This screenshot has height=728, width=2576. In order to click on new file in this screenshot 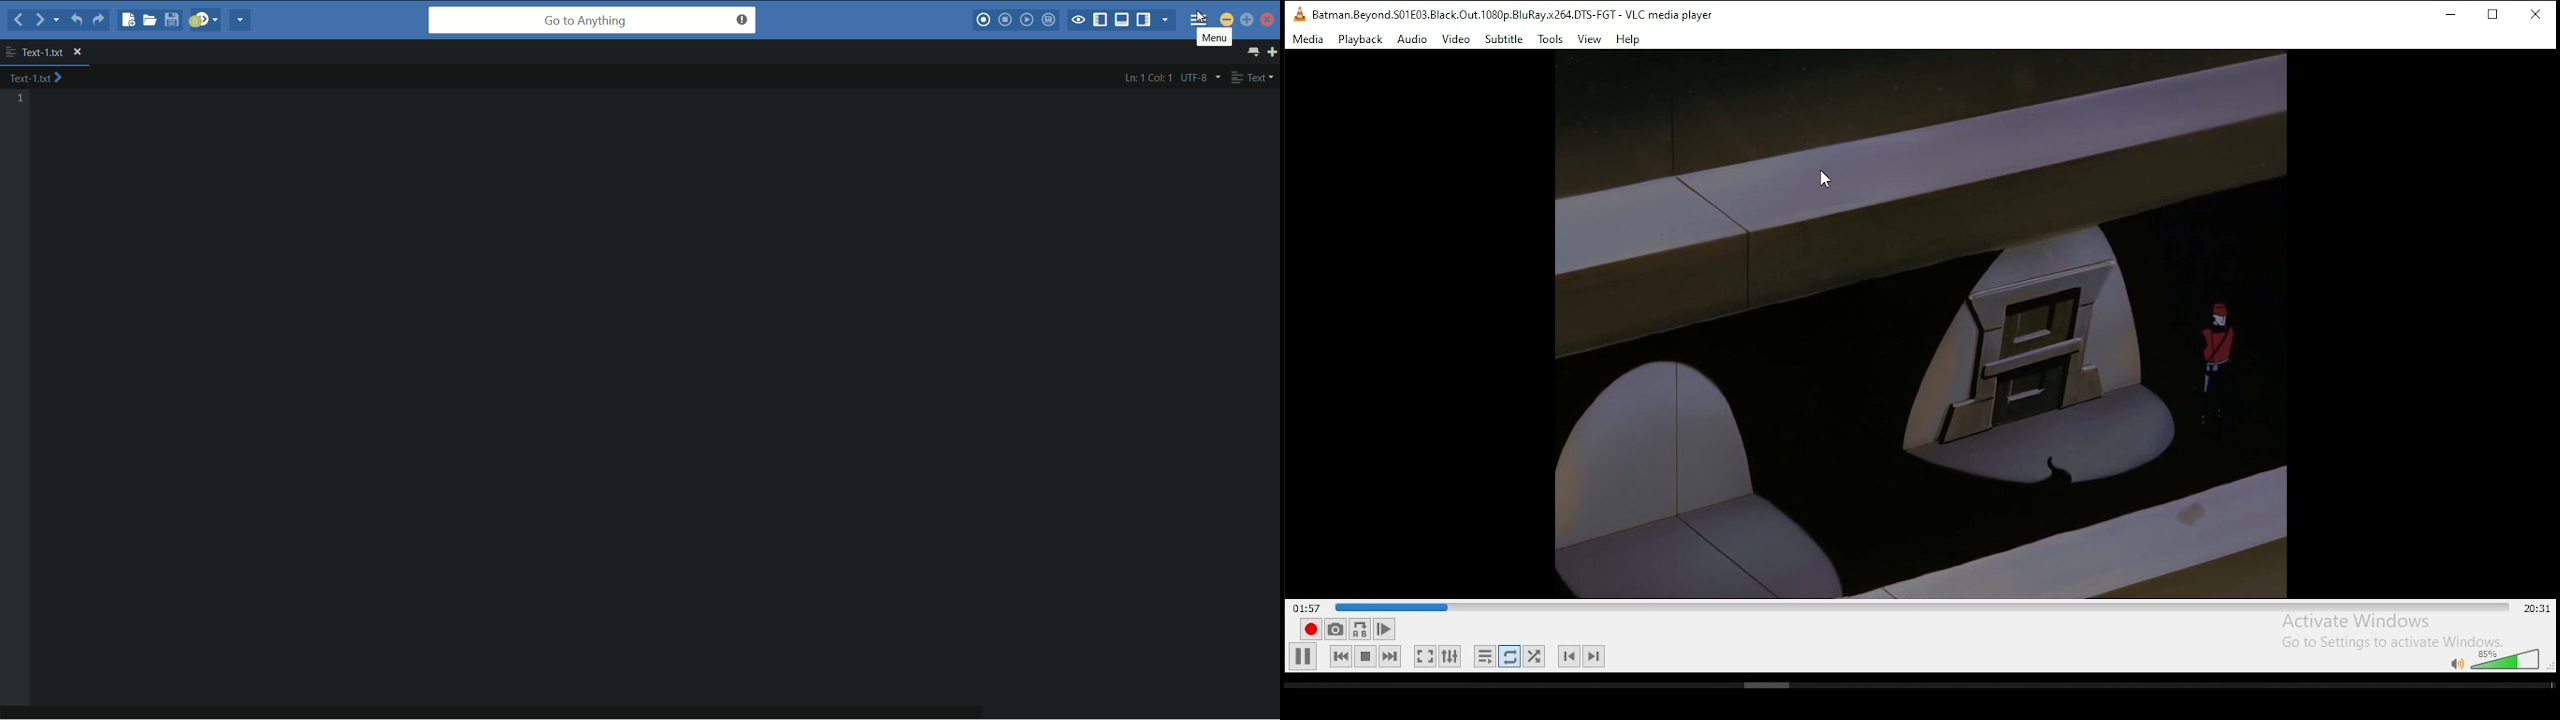, I will do `click(129, 21)`.